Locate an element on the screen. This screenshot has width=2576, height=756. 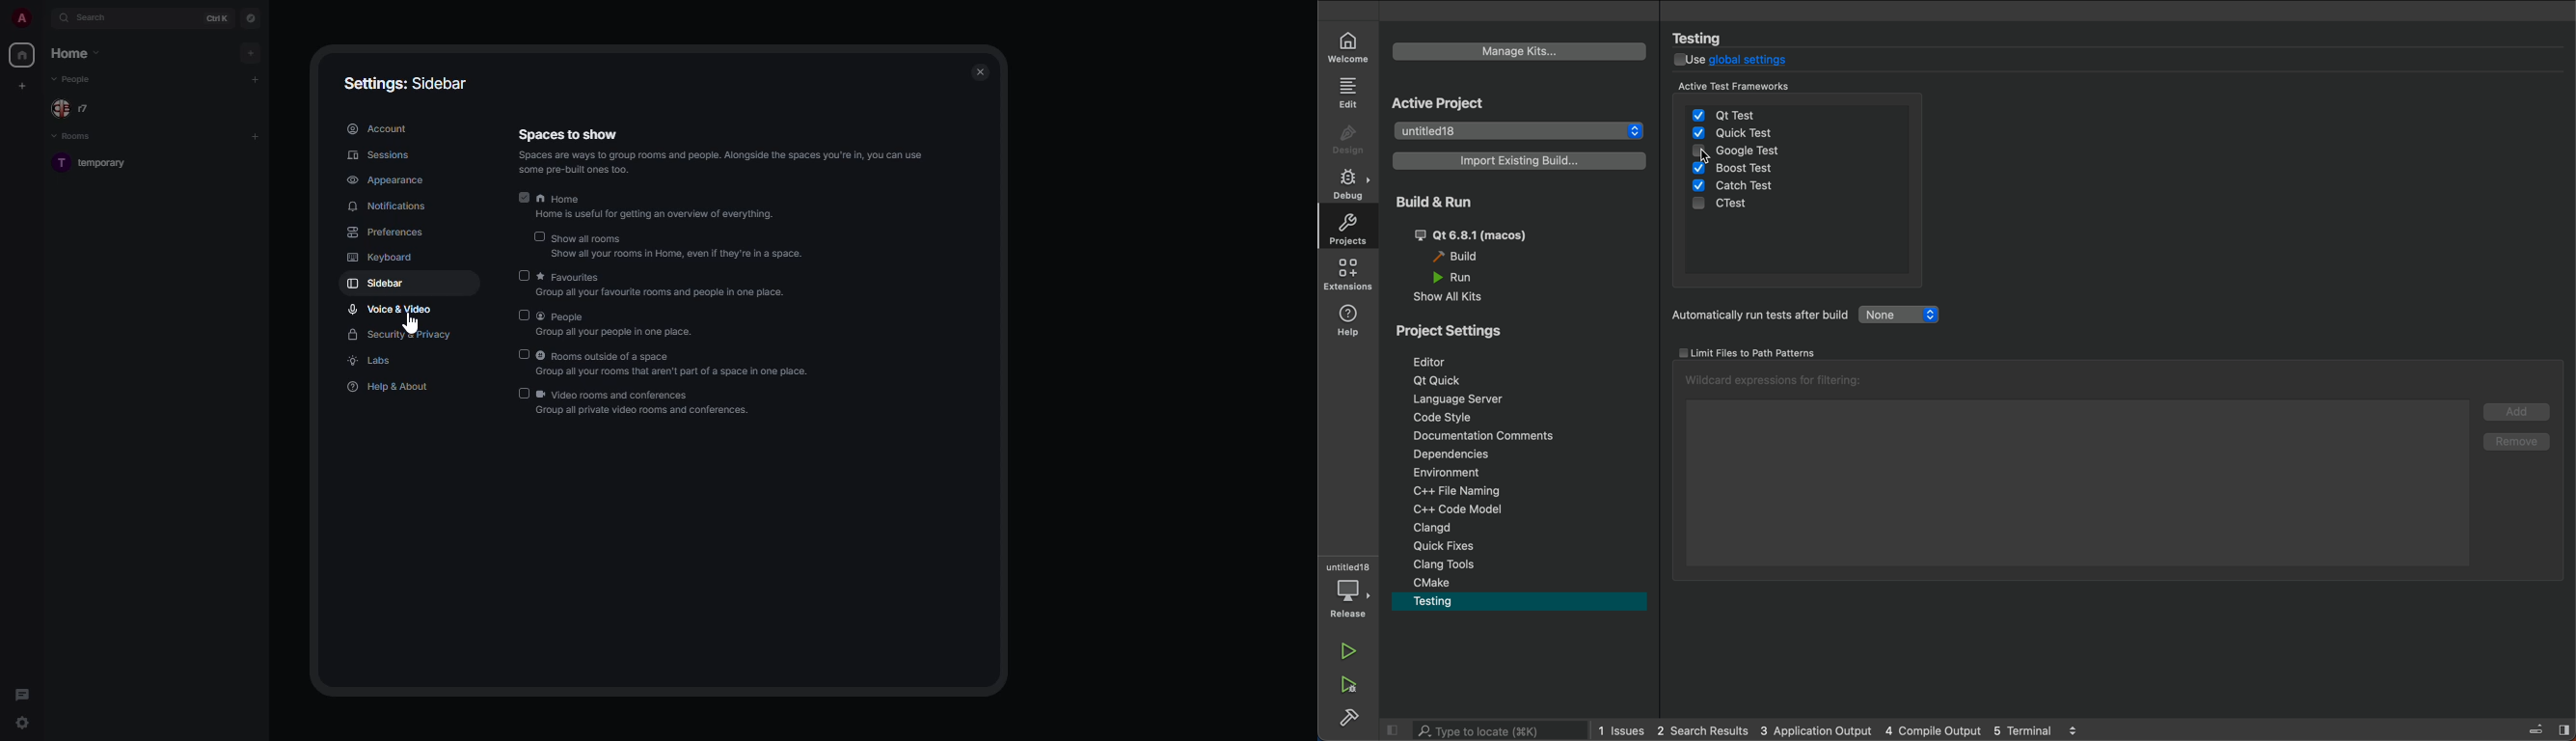
add is located at coordinates (256, 79).